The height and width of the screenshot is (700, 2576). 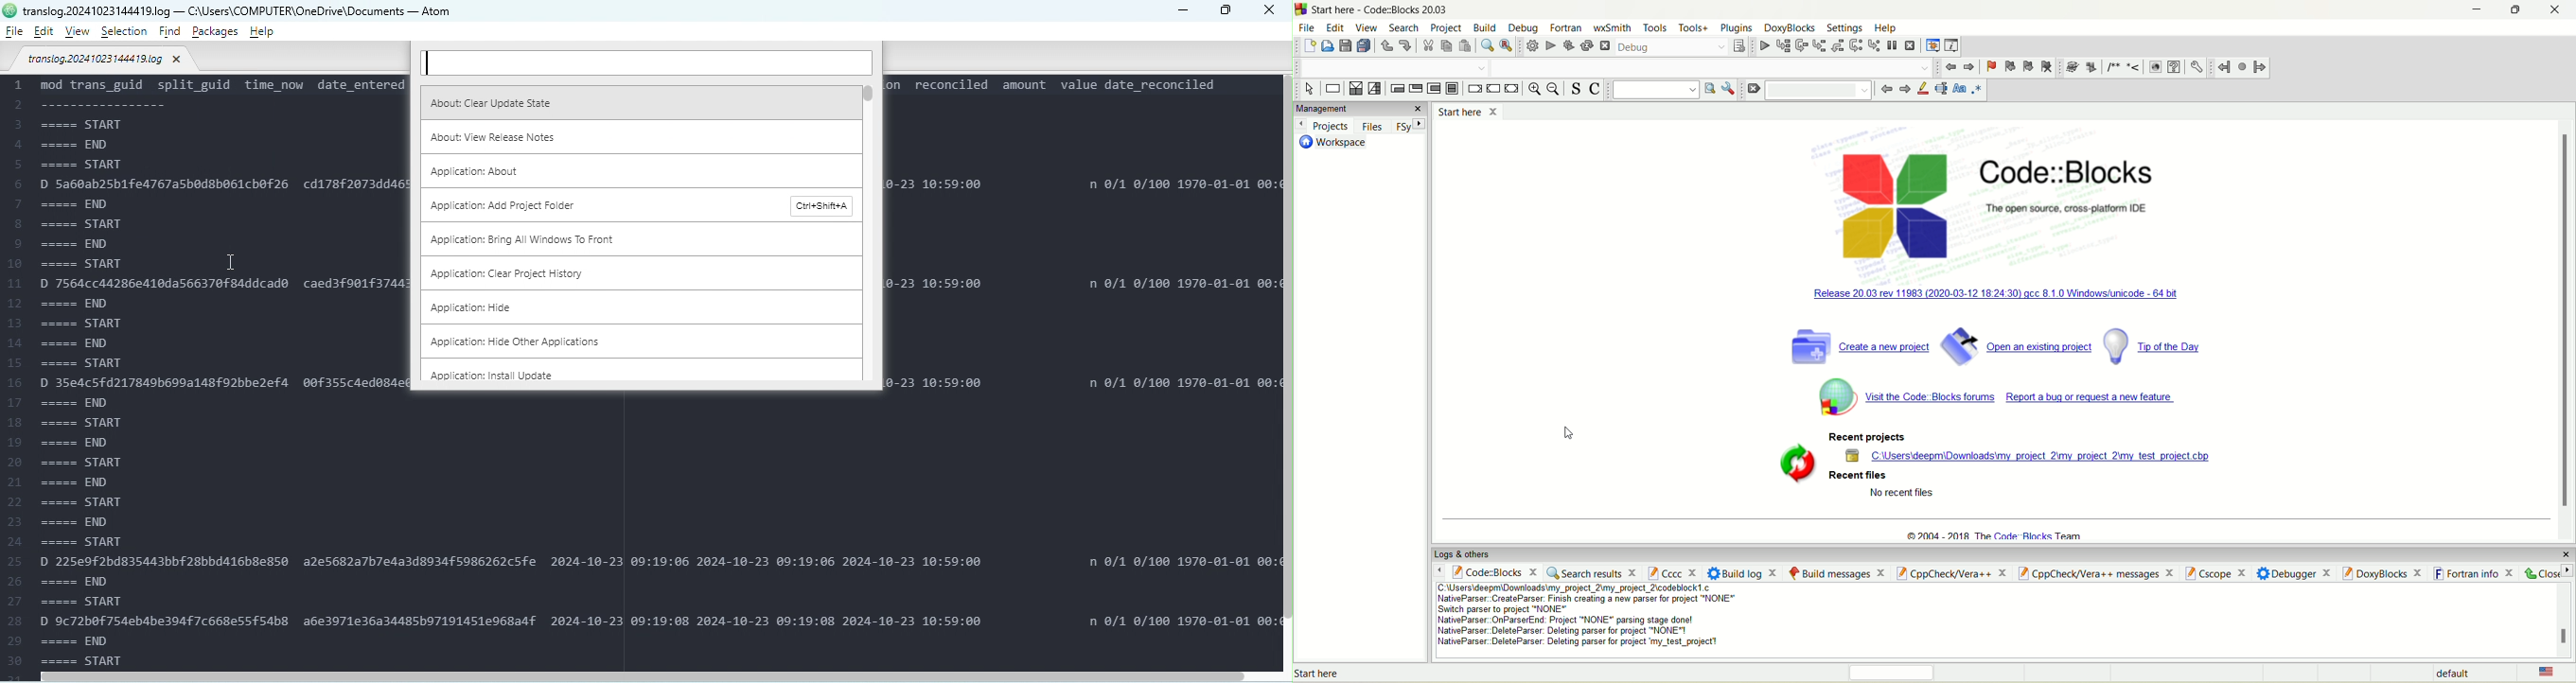 What do you see at coordinates (1949, 68) in the screenshot?
I see `jump back` at bounding box center [1949, 68].